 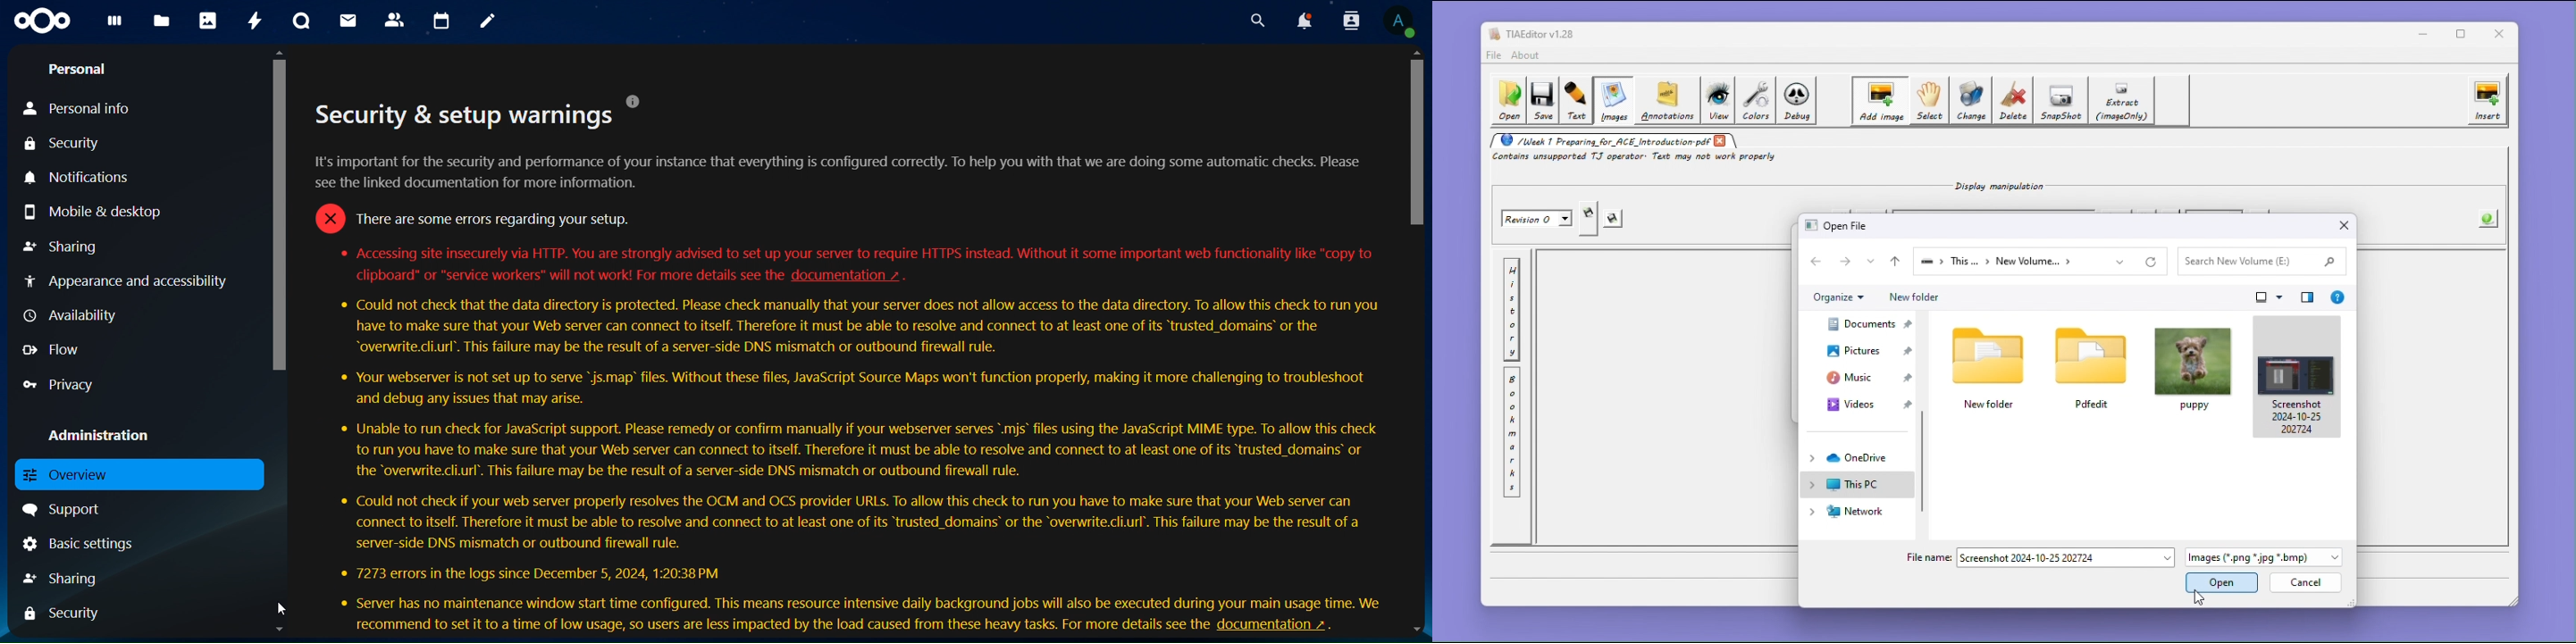 What do you see at coordinates (69, 579) in the screenshot?
I see `sharing` at bounding box center [69, 579].